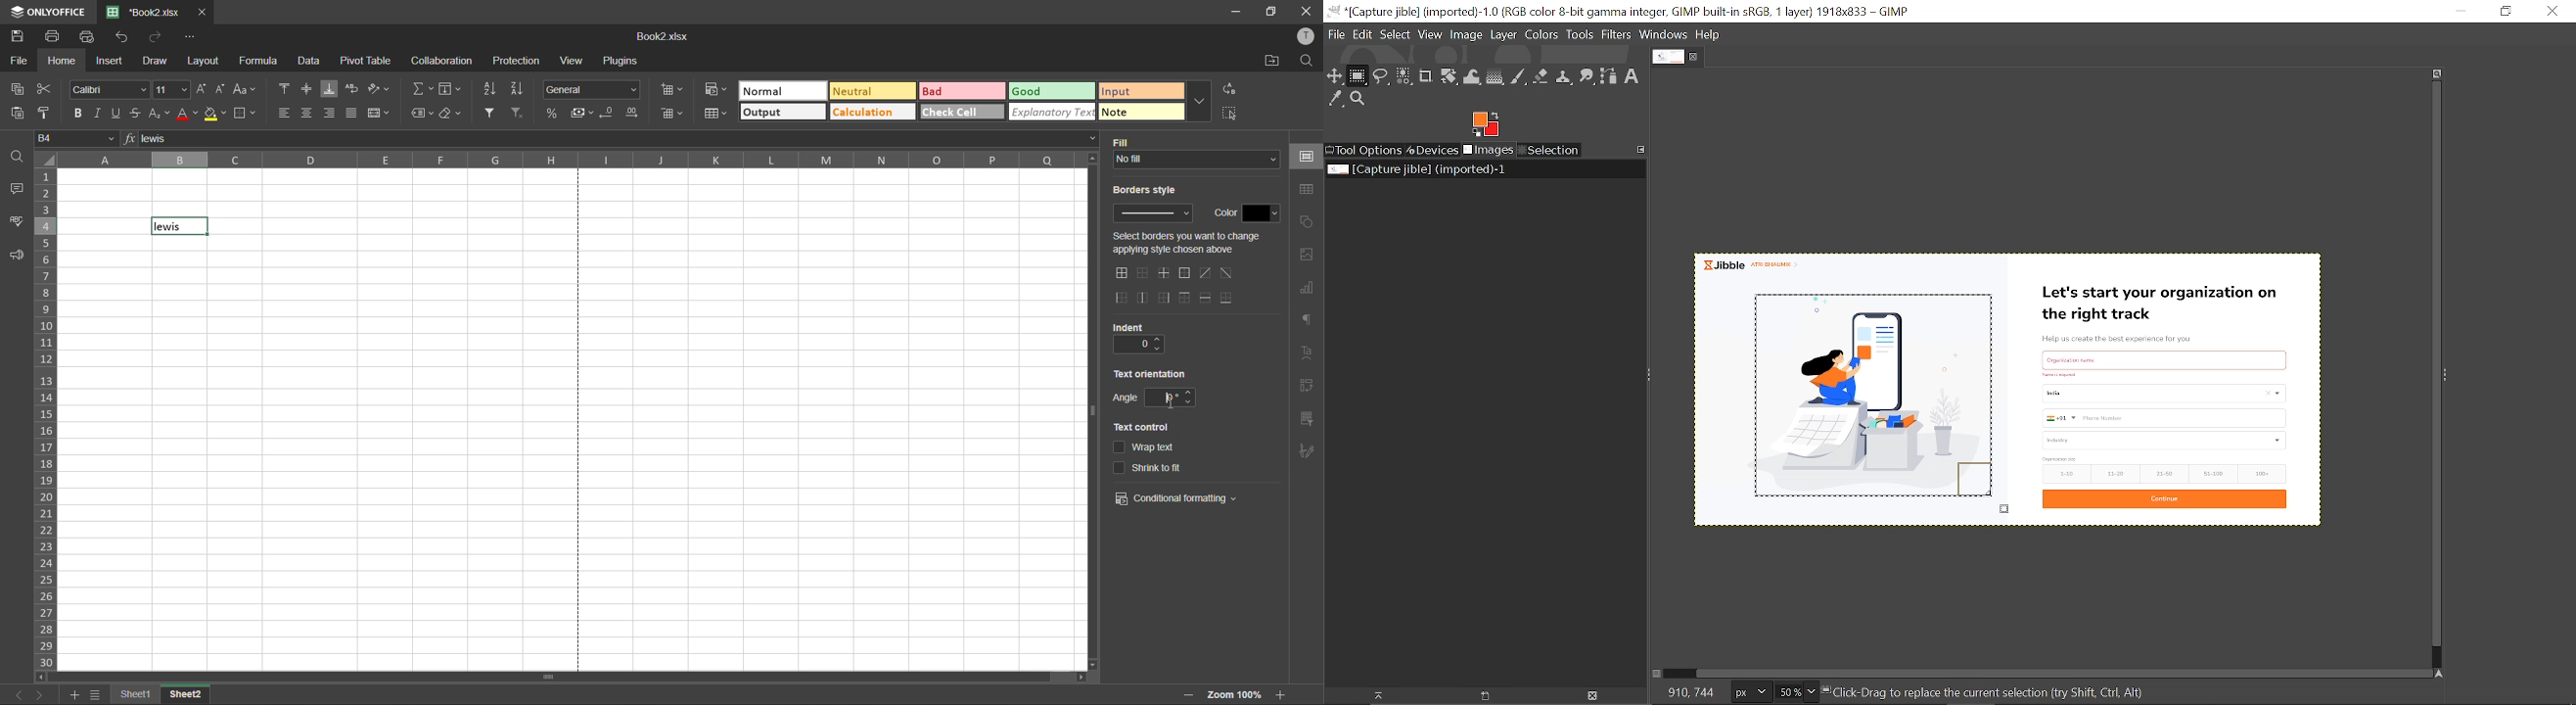  Describe the element at coordinates (1311, 354) in the screenshot. I see `text` at that location.